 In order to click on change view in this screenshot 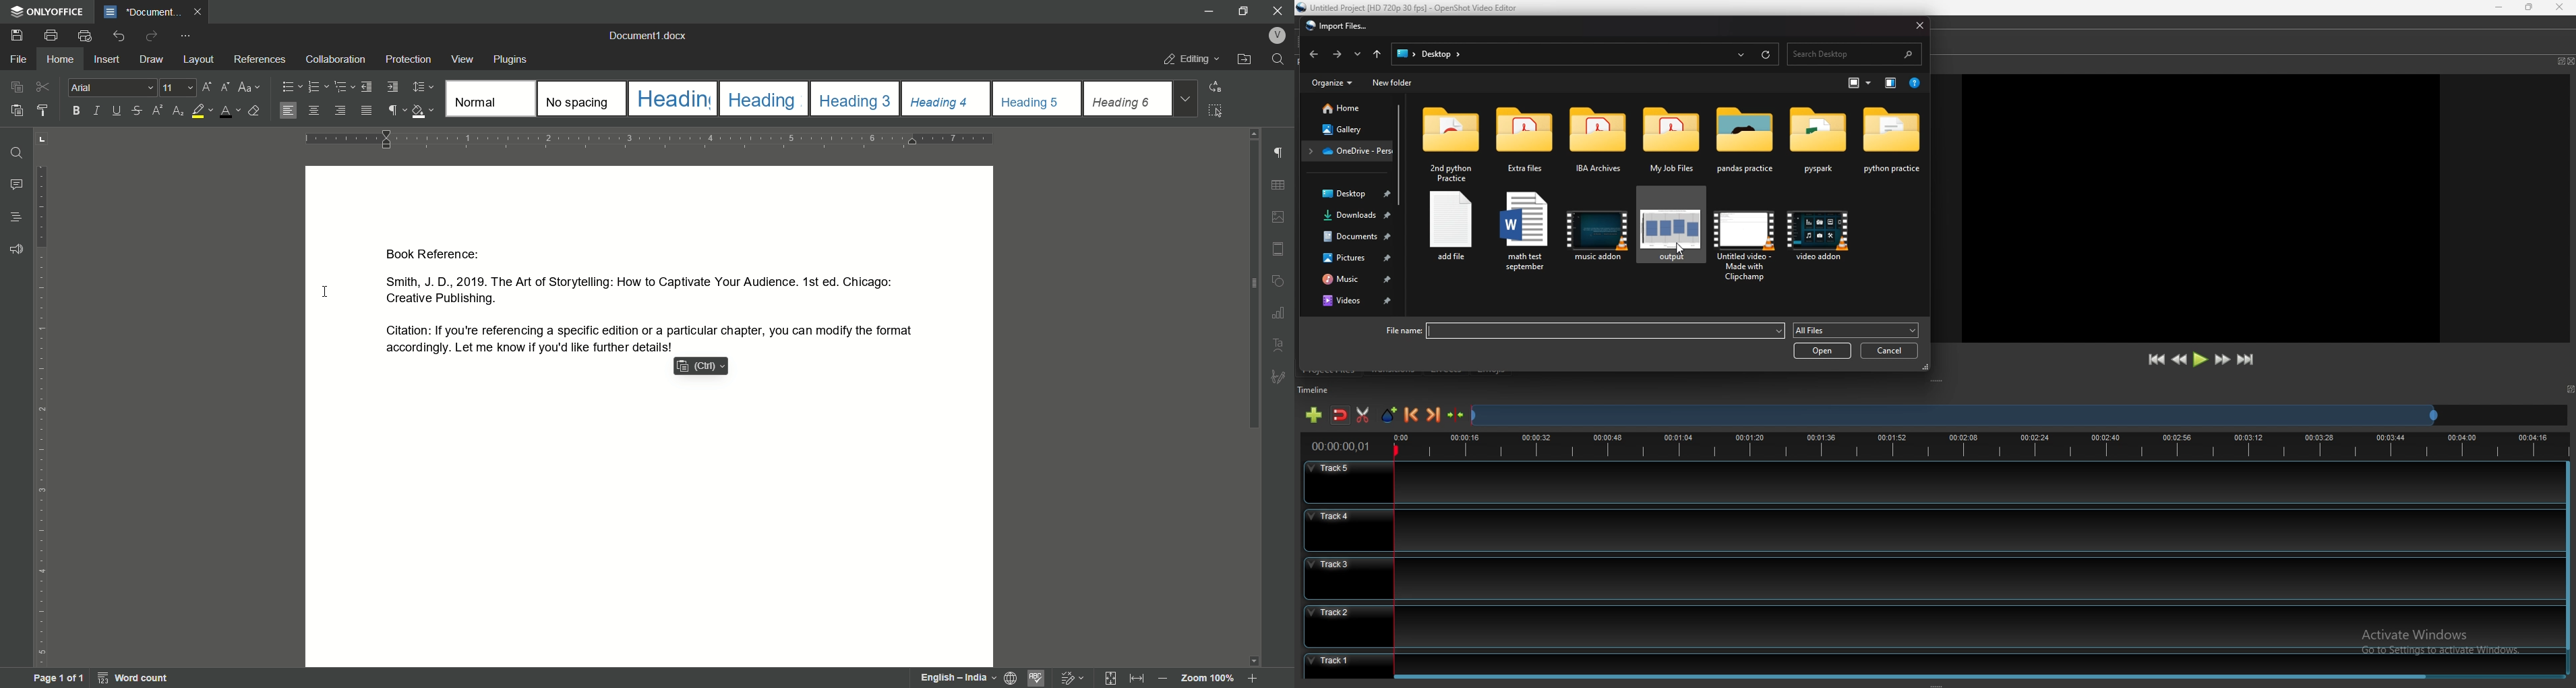, I will do `click(1860, 83)`.